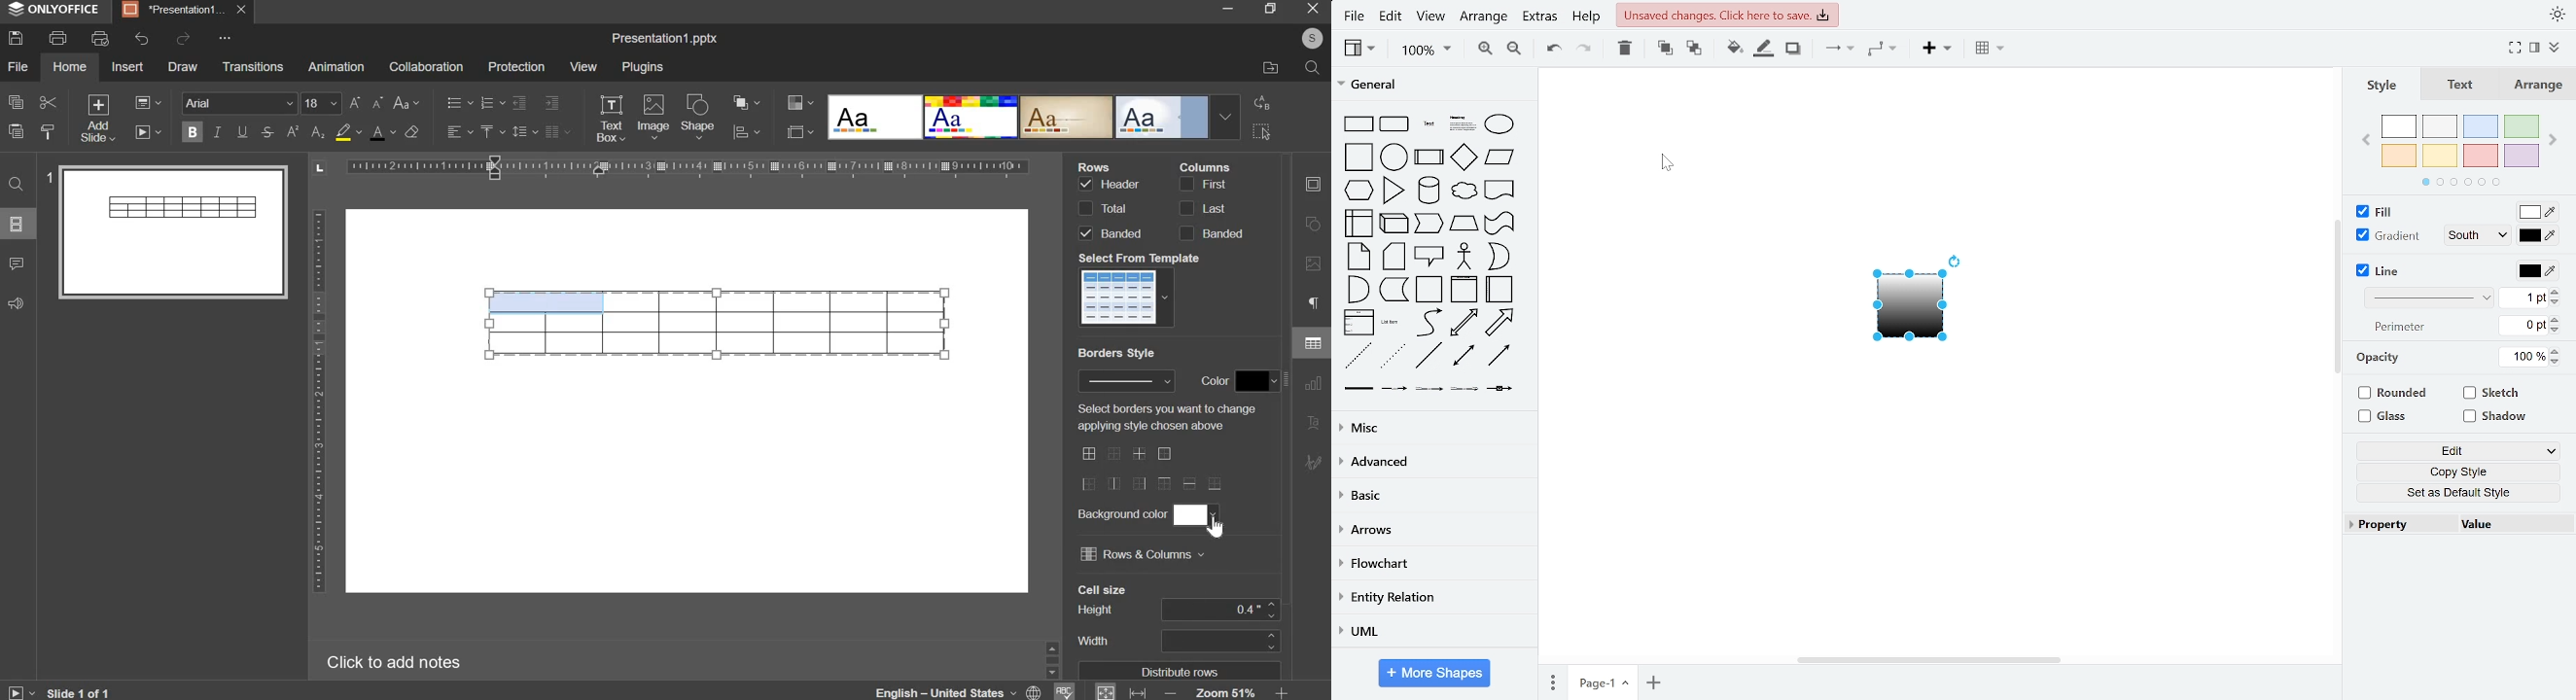 The image size is (2576, 700). What do you see at coordinates (2539, 212) in the screenshot?
I see `fill color` at bounding box center [2539, 212].